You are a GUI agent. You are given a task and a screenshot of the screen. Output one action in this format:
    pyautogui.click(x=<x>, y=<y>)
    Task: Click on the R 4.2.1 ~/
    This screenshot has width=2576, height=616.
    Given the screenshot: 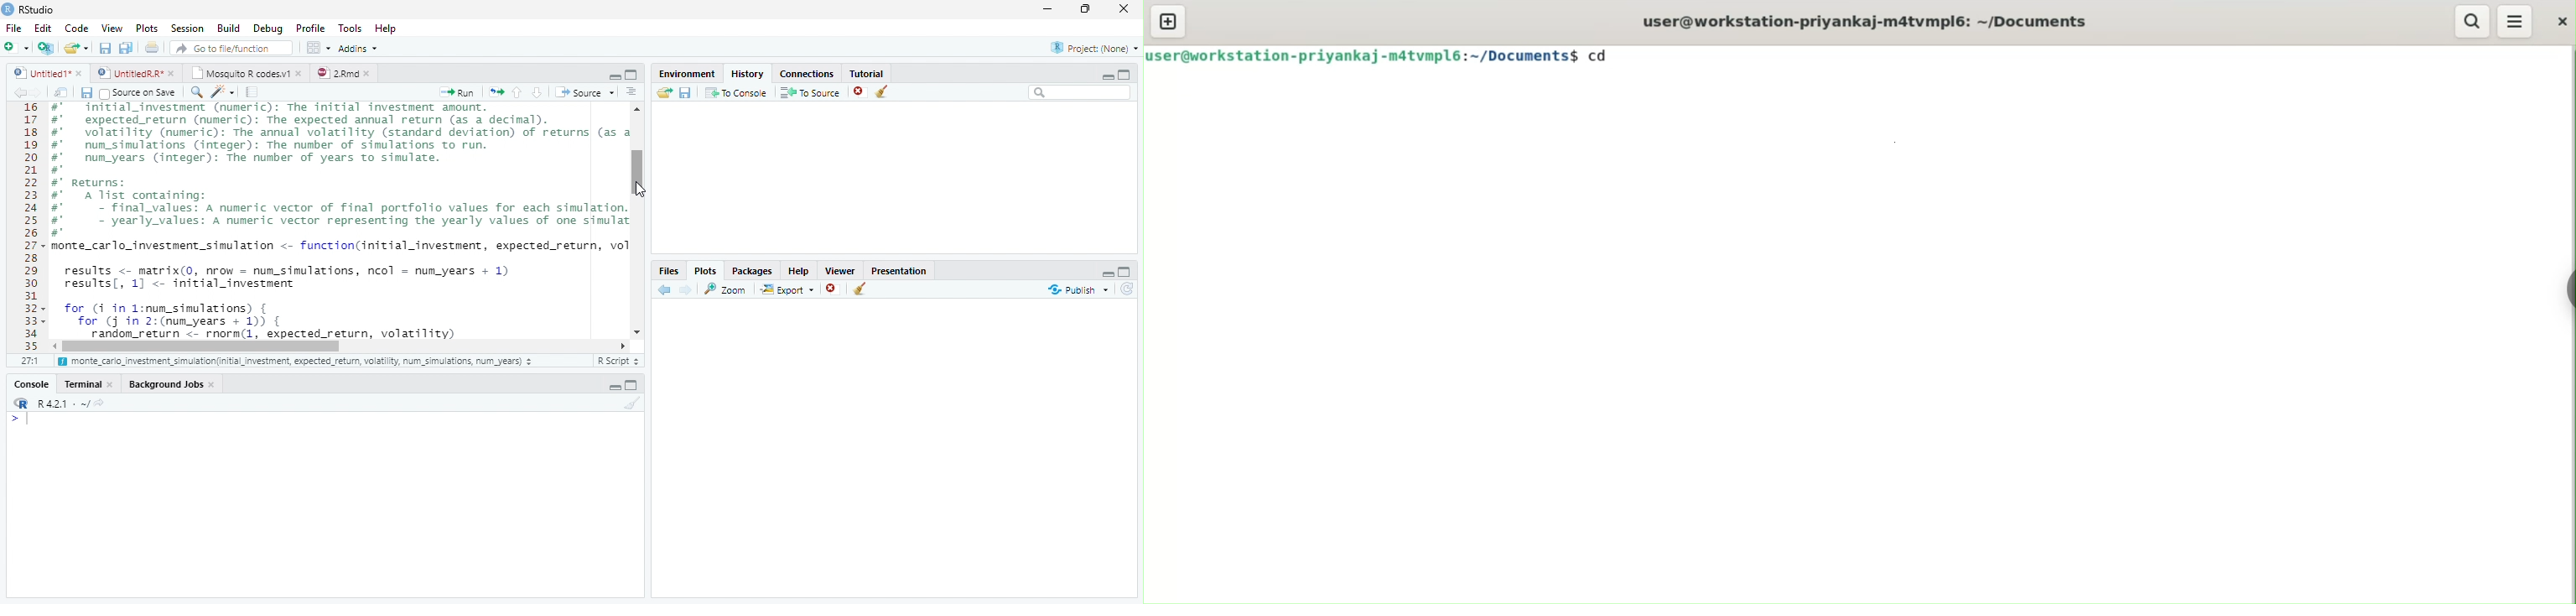 What is the action you would take?
    pyautogui.click(x=56, y=402)
    